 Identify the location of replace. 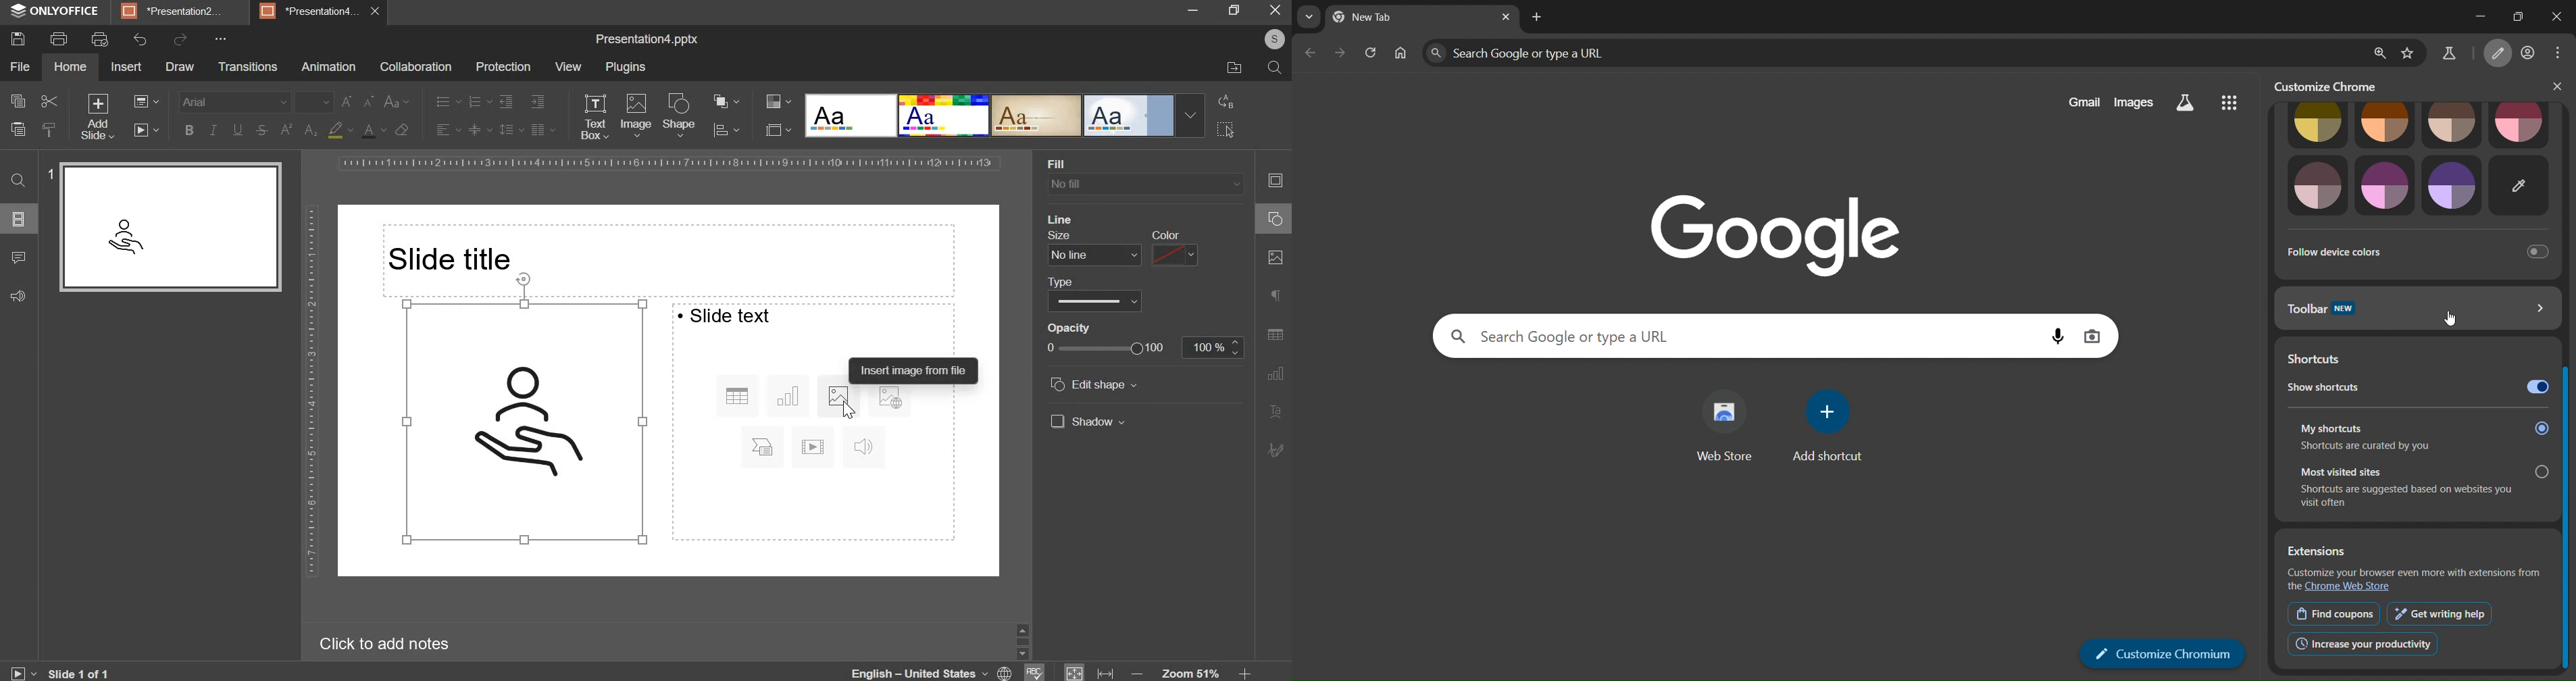
(1226, 101).